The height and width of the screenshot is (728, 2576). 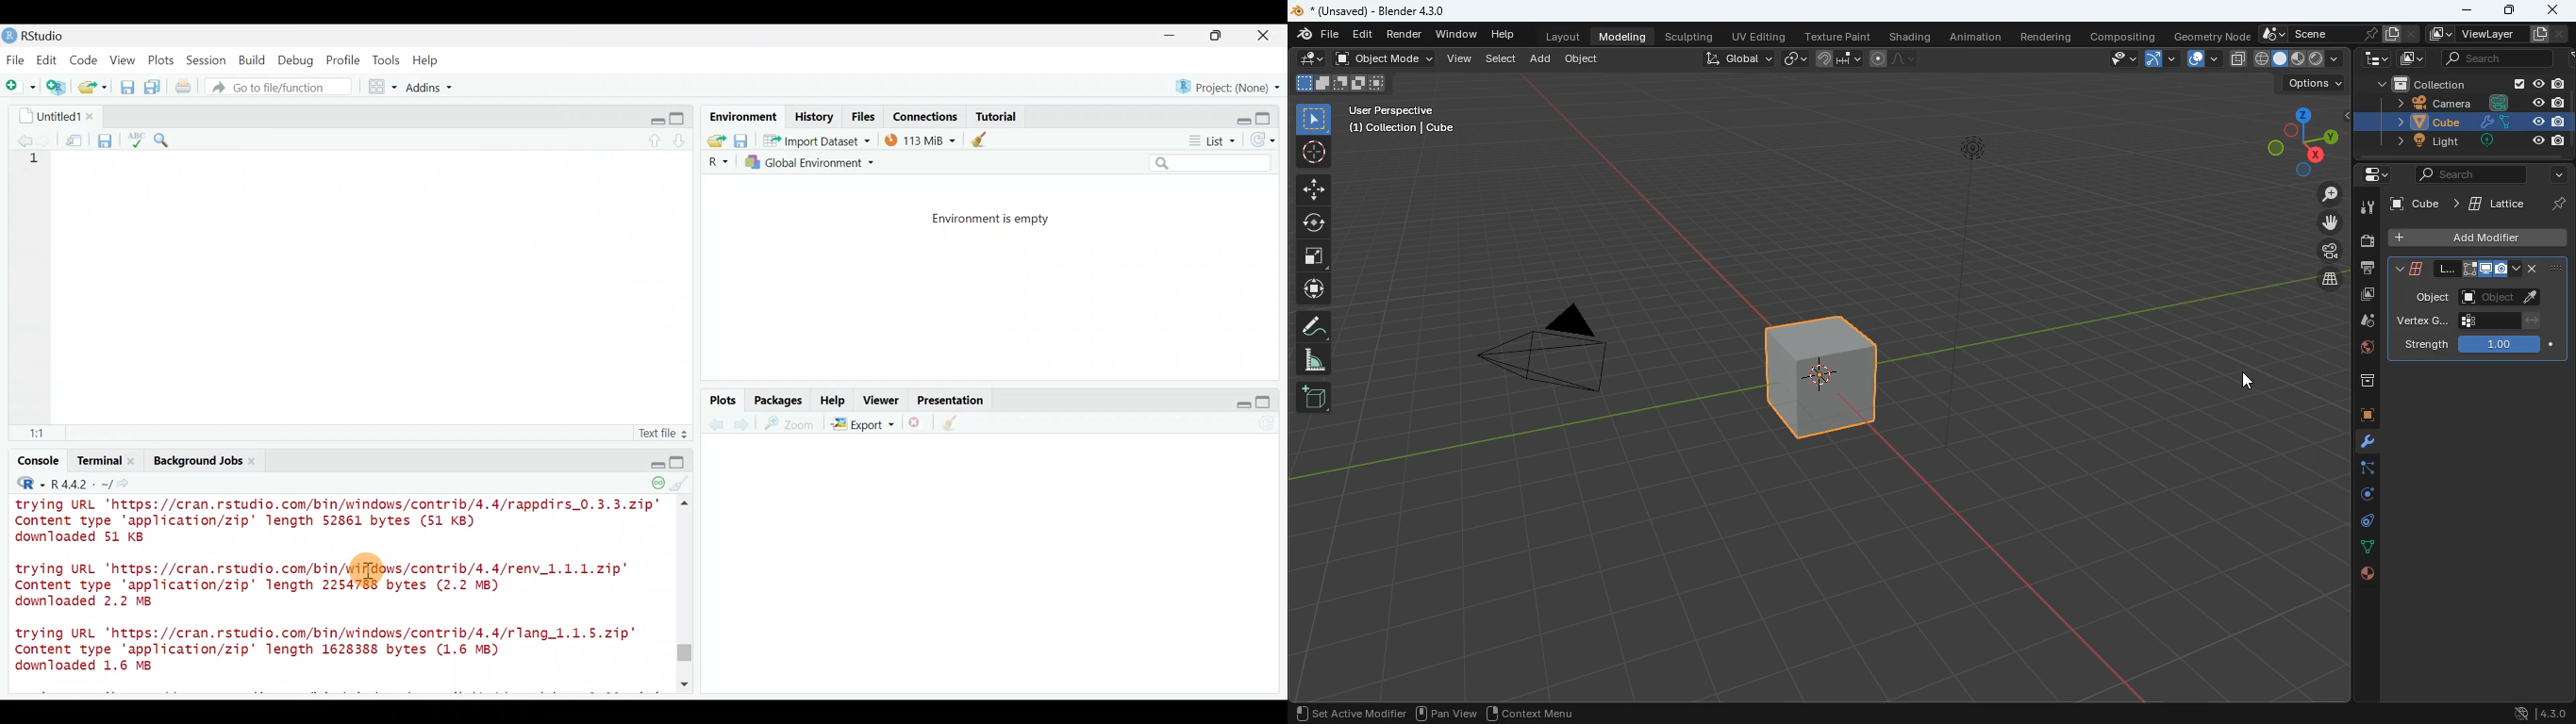 What do you see at coordinates (881, 402) in the screenshot?
I see `Viewer` at bounding box center [881, 402].